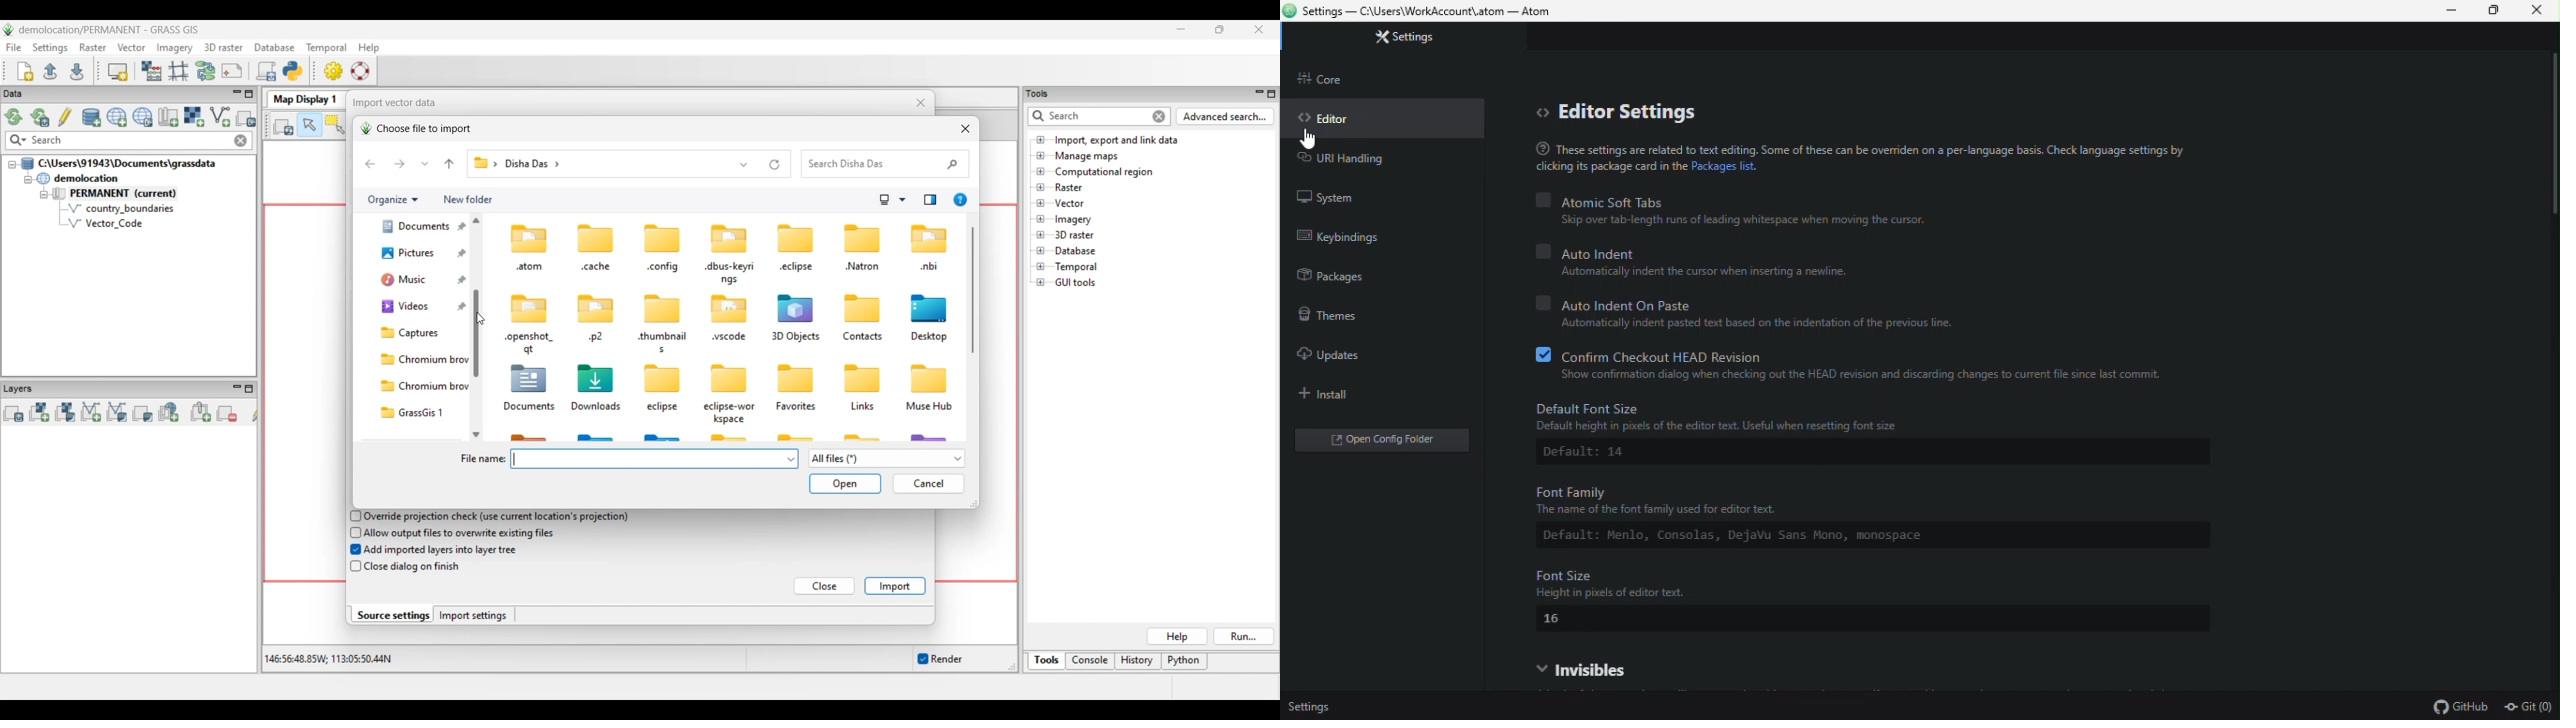 This screenshot has width=2576, height=728. I want to click on Themes, so click(1335, 318).